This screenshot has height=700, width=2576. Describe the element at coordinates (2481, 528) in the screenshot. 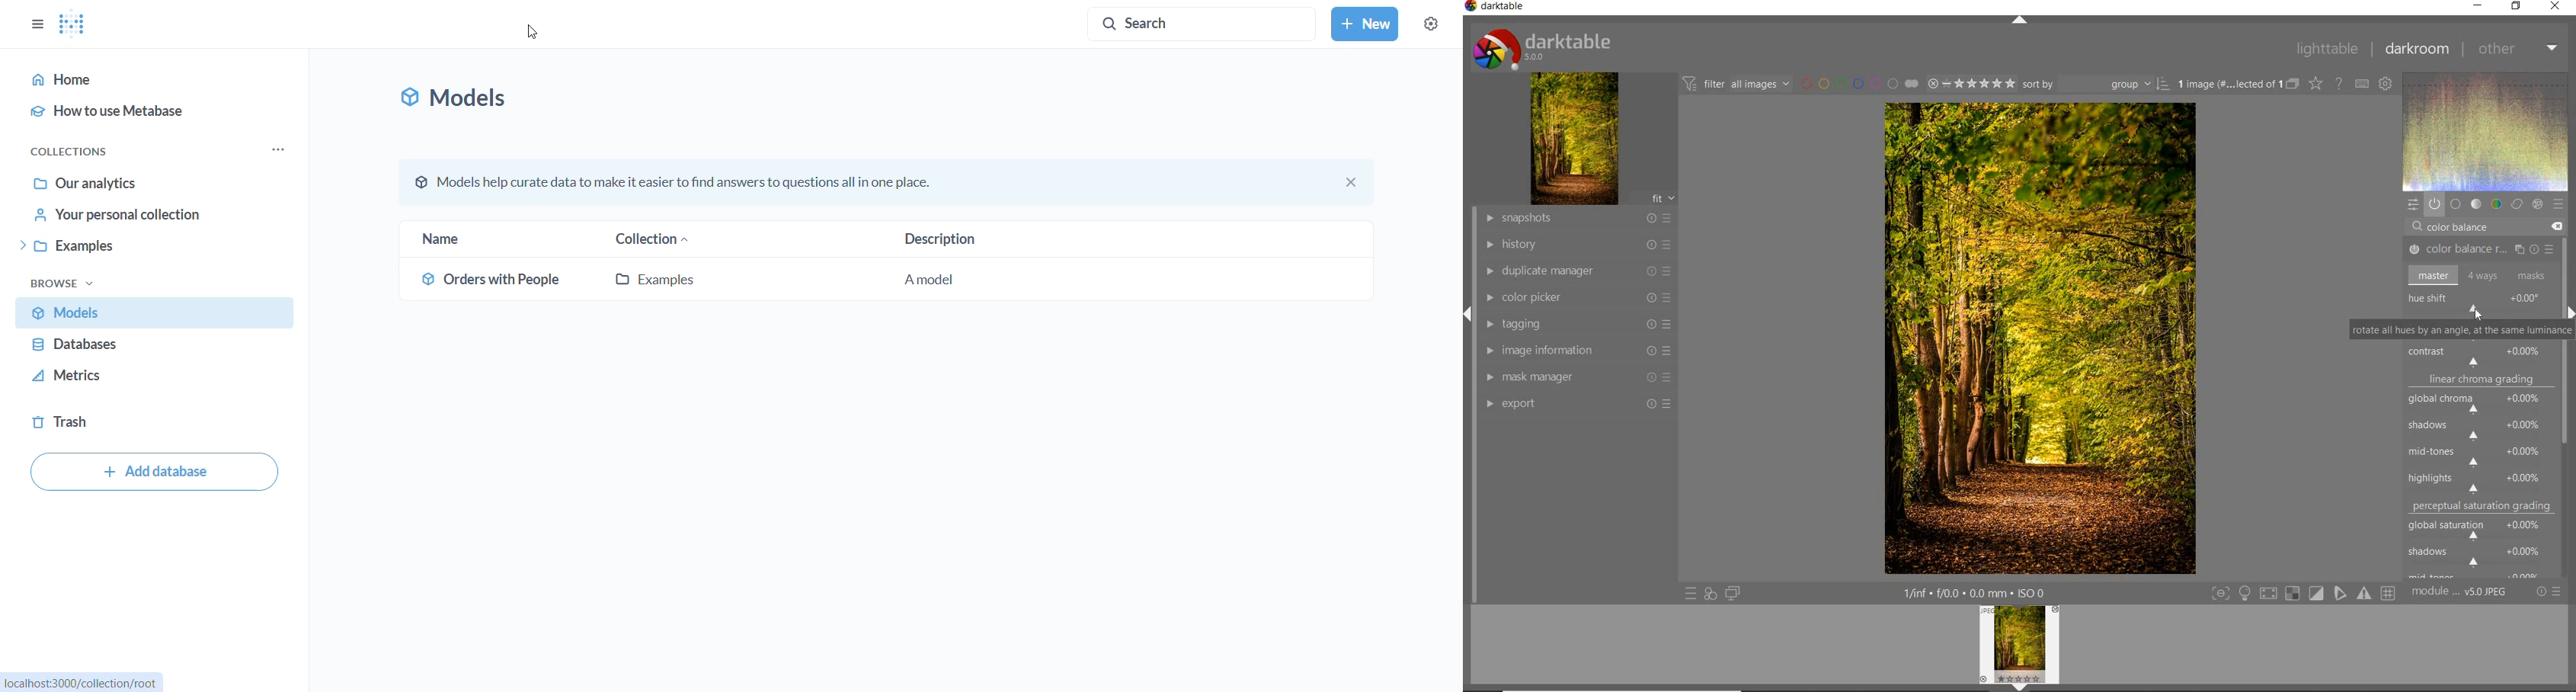

I see `global saturation` at that location.